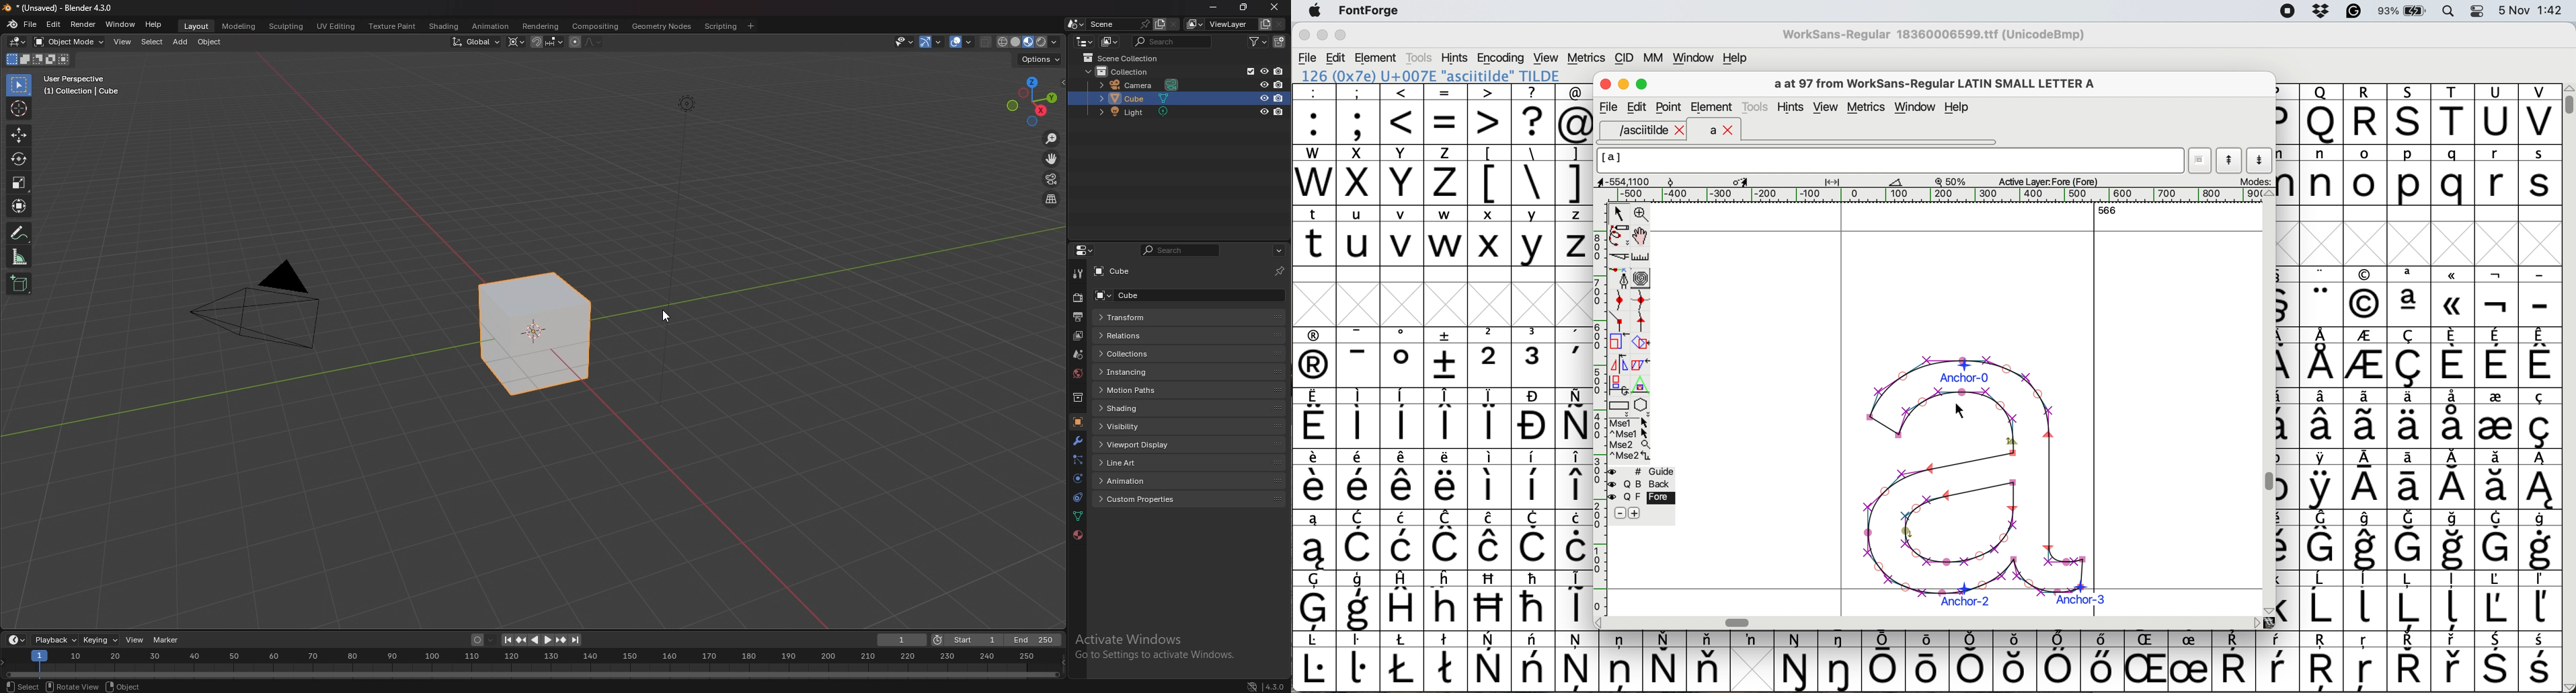 The height and width of the screenshot is (700, 2576). What do you see at coordinates (902, 639) in the screenshot?
I see `current frame` at bounding box center [902, 639].